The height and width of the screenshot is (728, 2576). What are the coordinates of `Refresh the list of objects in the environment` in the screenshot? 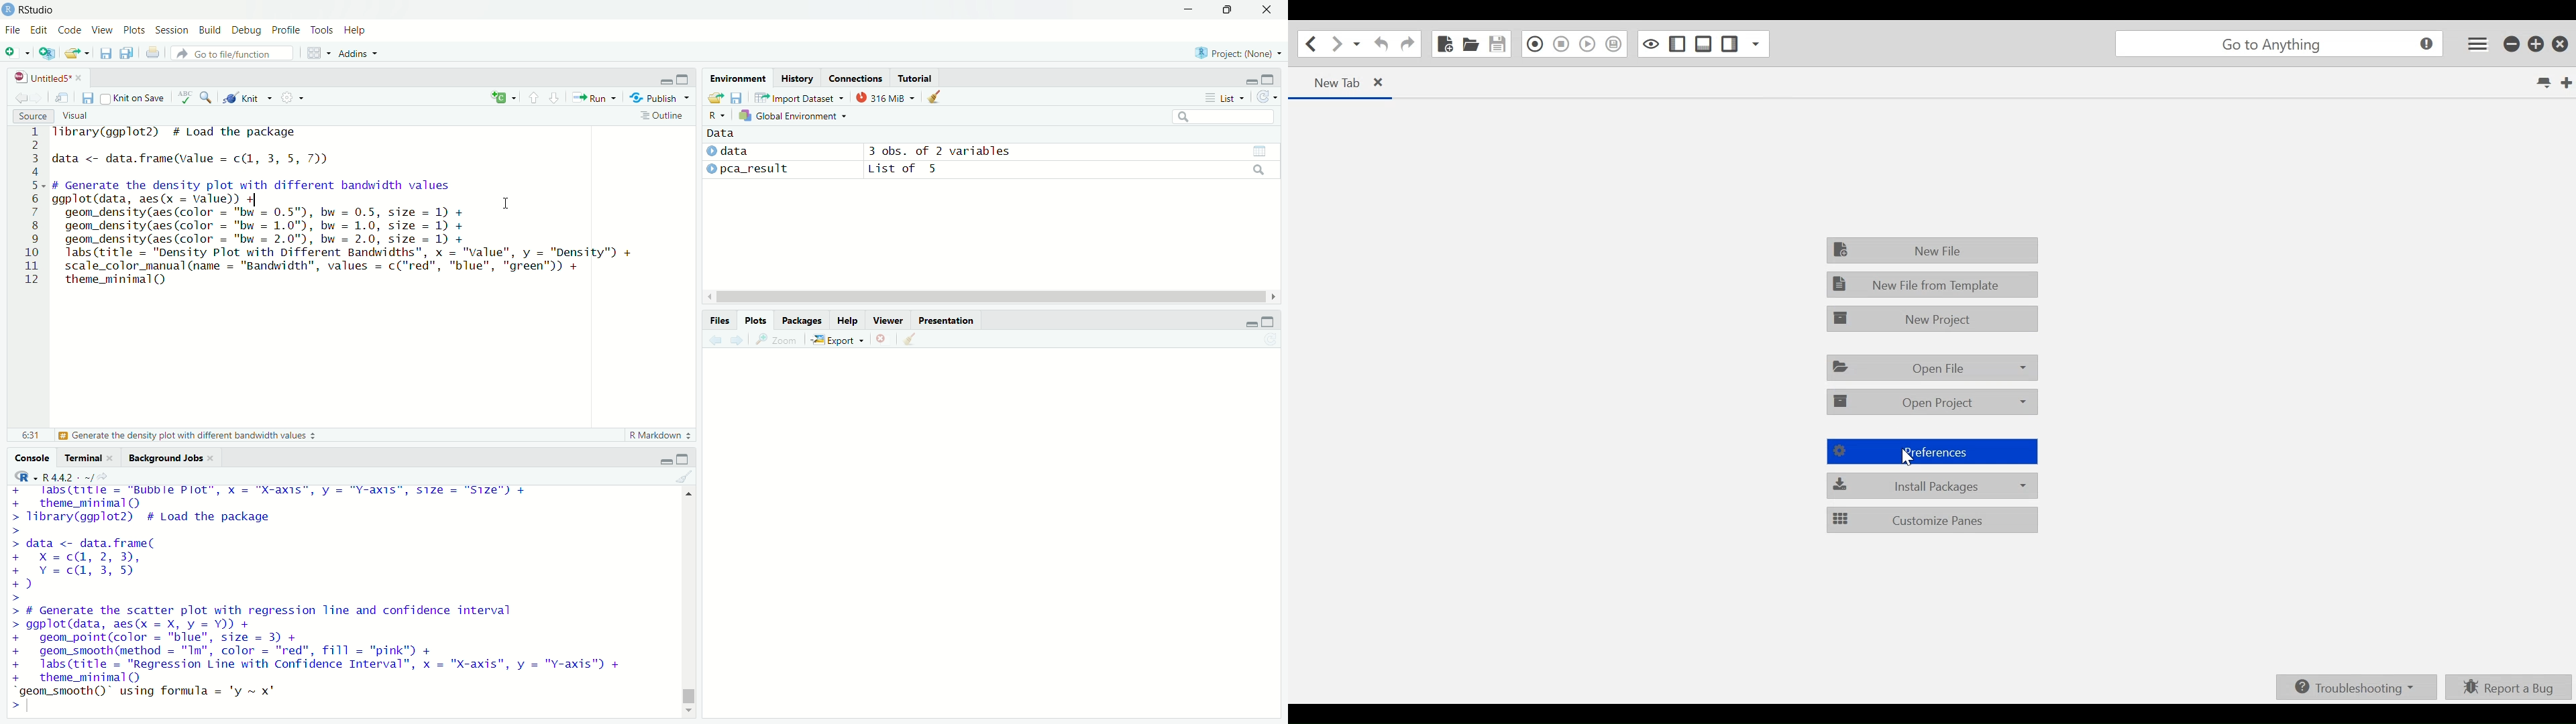 It's located at (1266, 97).